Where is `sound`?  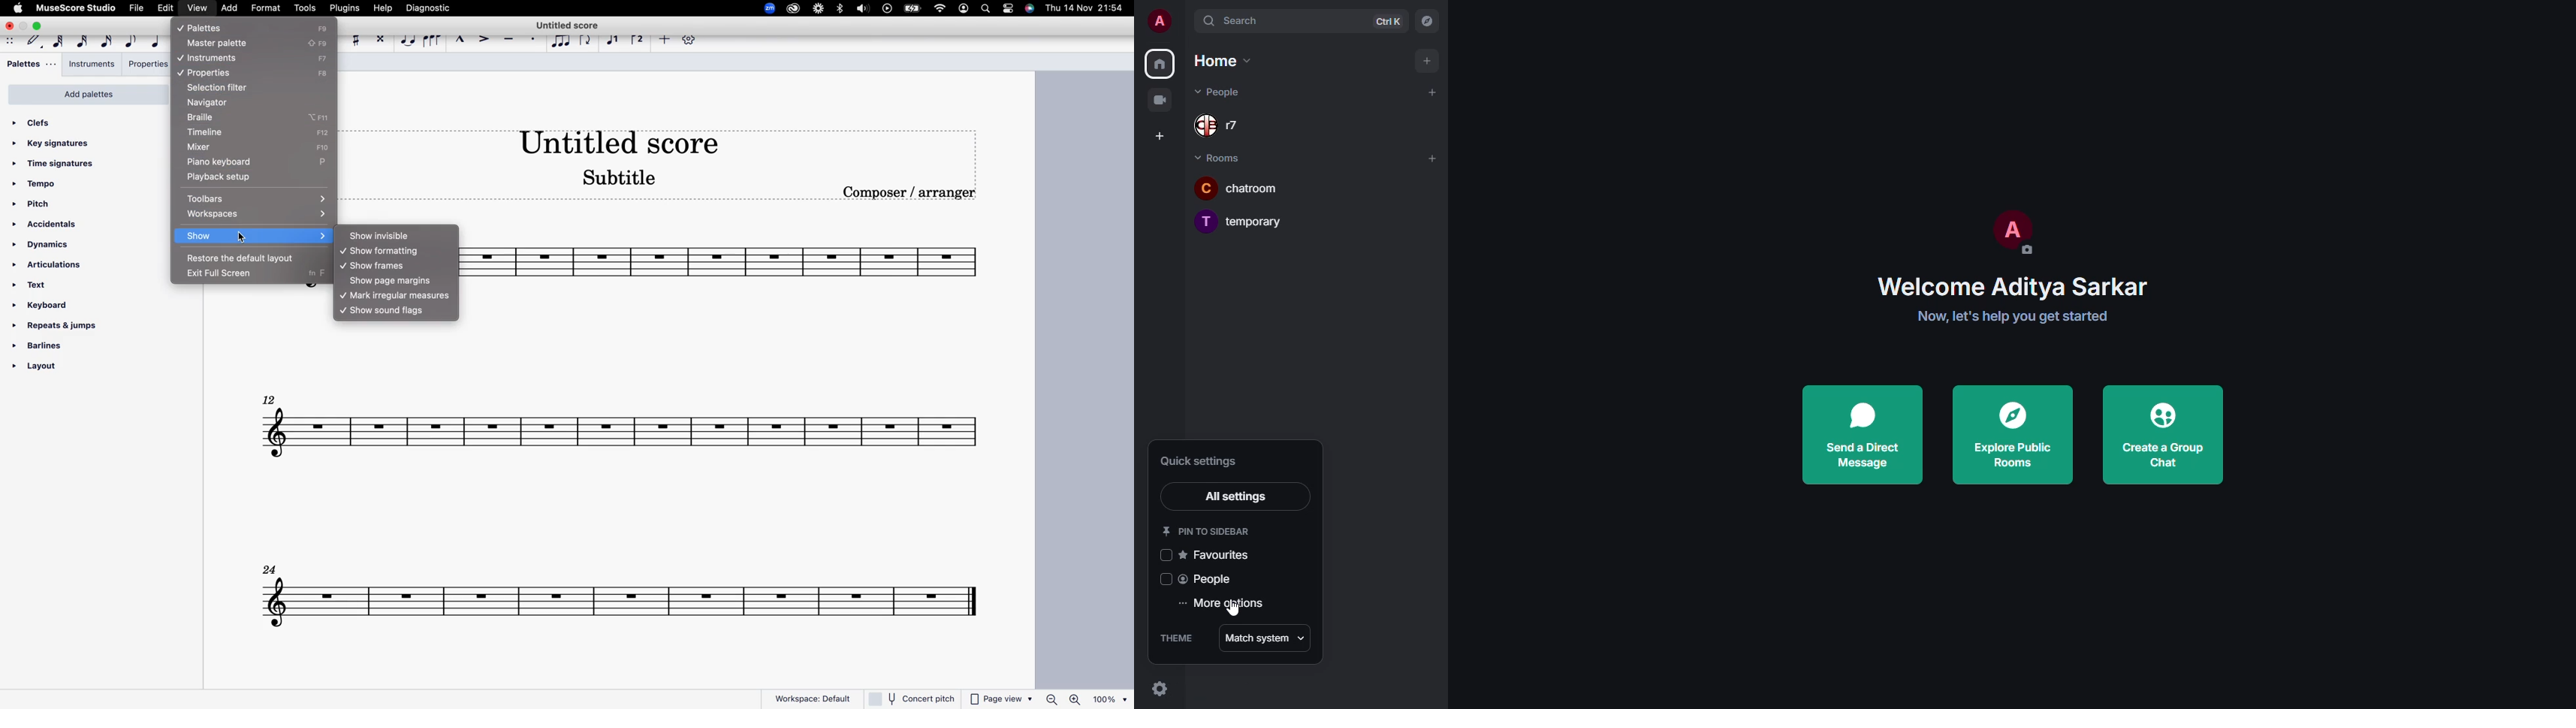
sound is located at coordinates (862, 10).